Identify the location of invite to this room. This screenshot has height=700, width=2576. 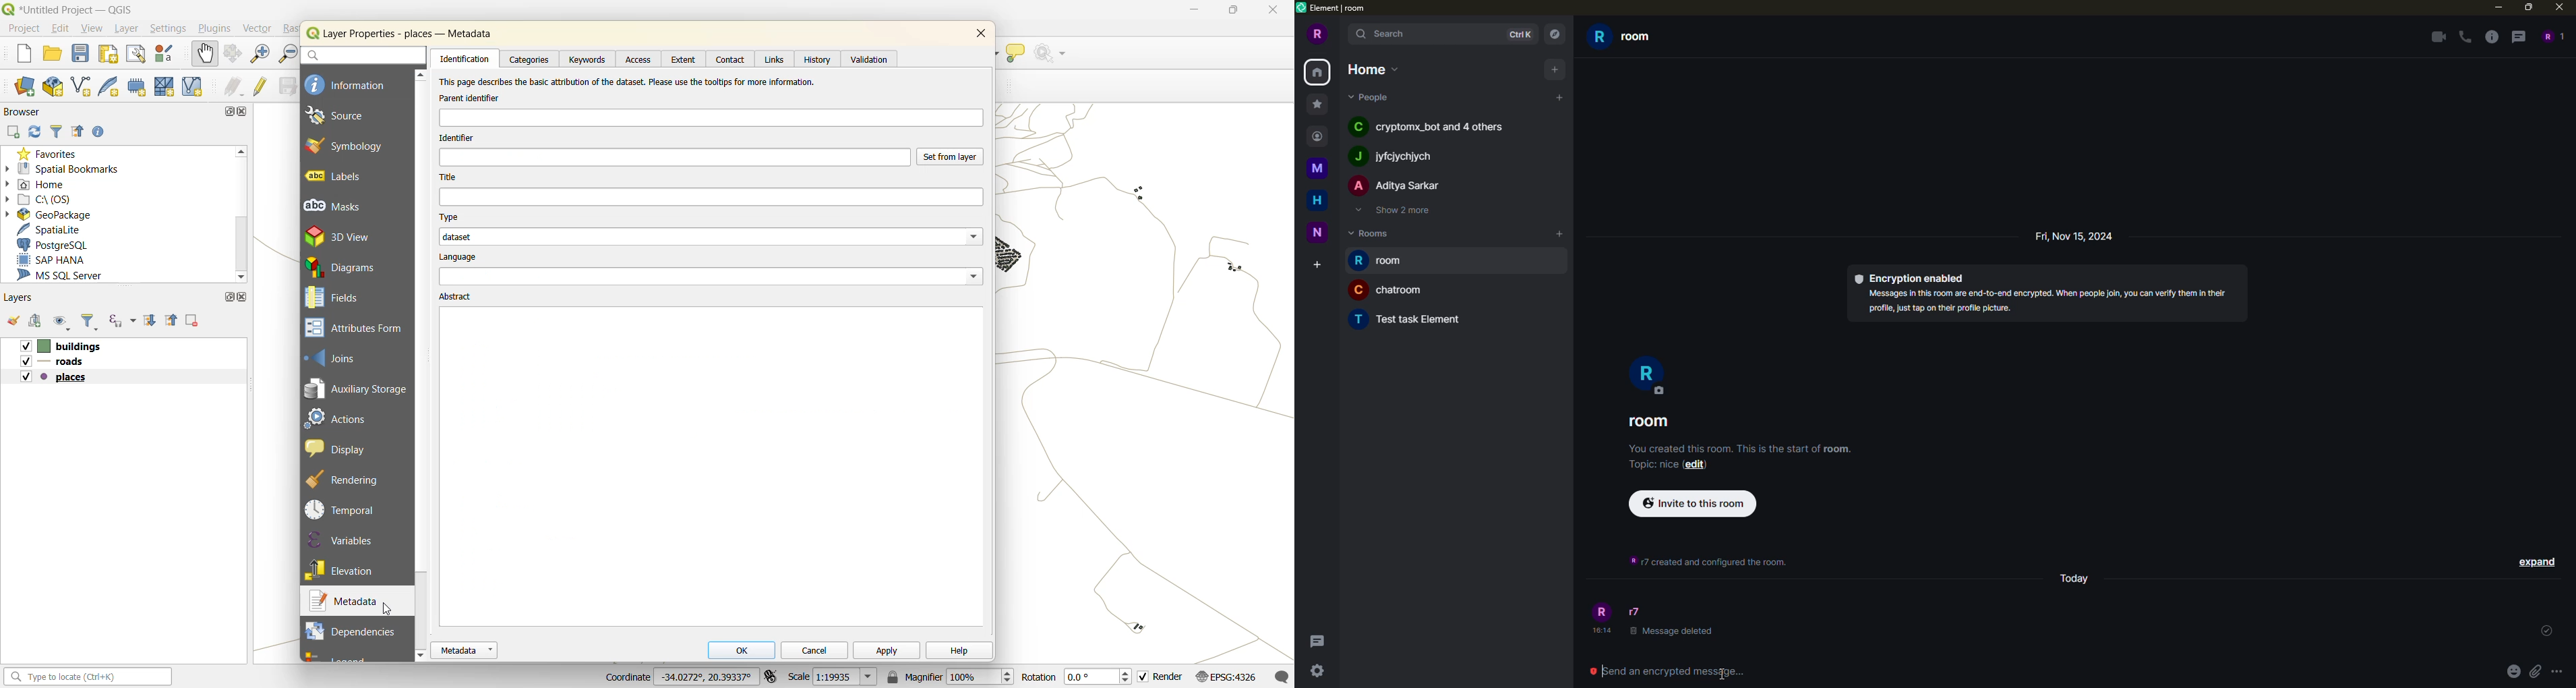
(1693, 504).